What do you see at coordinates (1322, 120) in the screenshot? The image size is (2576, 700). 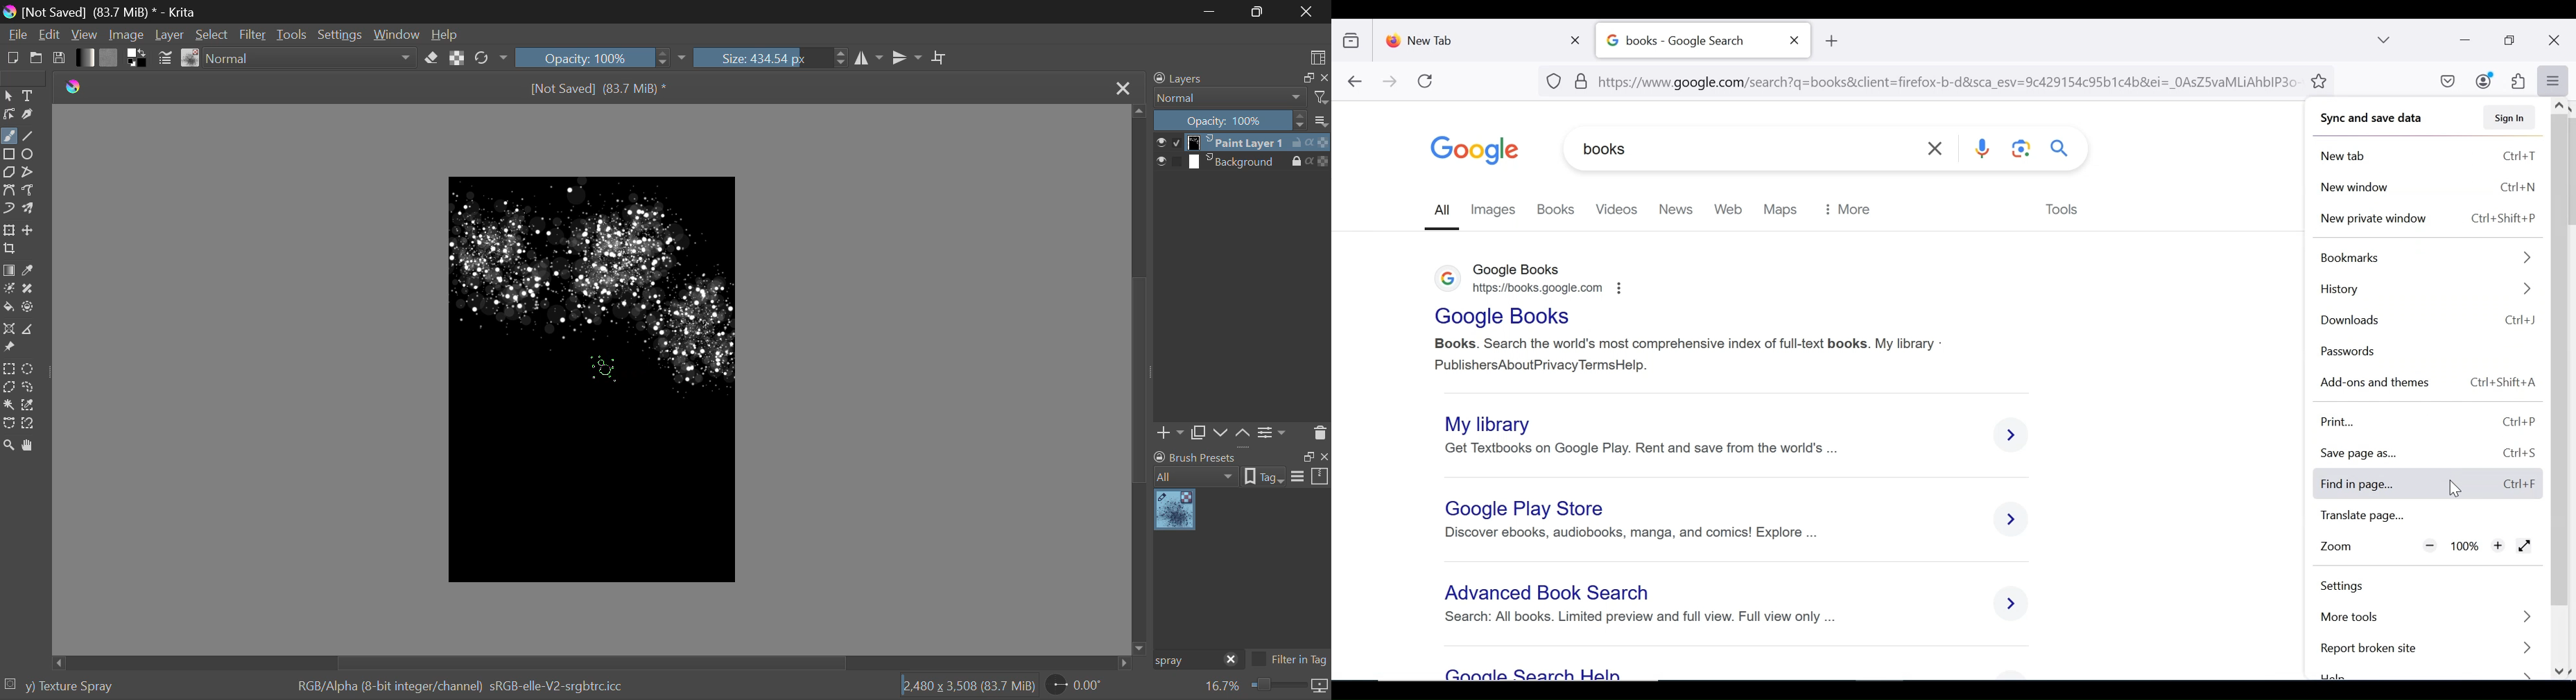 I see `more` at bounding box center [1322, 120].